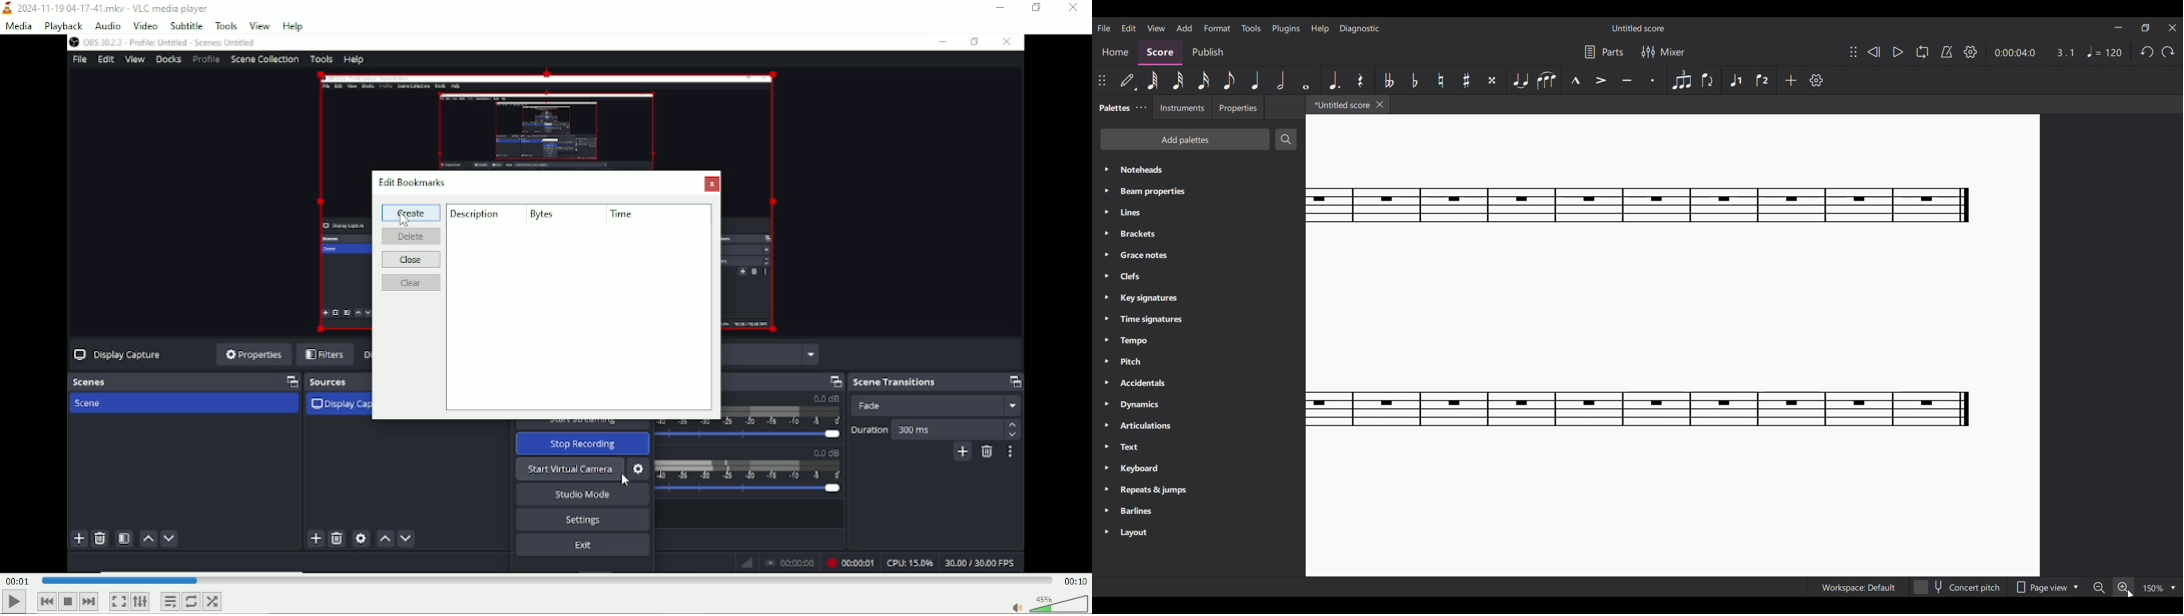 This screenshot has height=616, width=2184. What do you see at coordinates (1129, 28) in the screenshot?
I see `Edit menu` at bounding box center [1129, 28].